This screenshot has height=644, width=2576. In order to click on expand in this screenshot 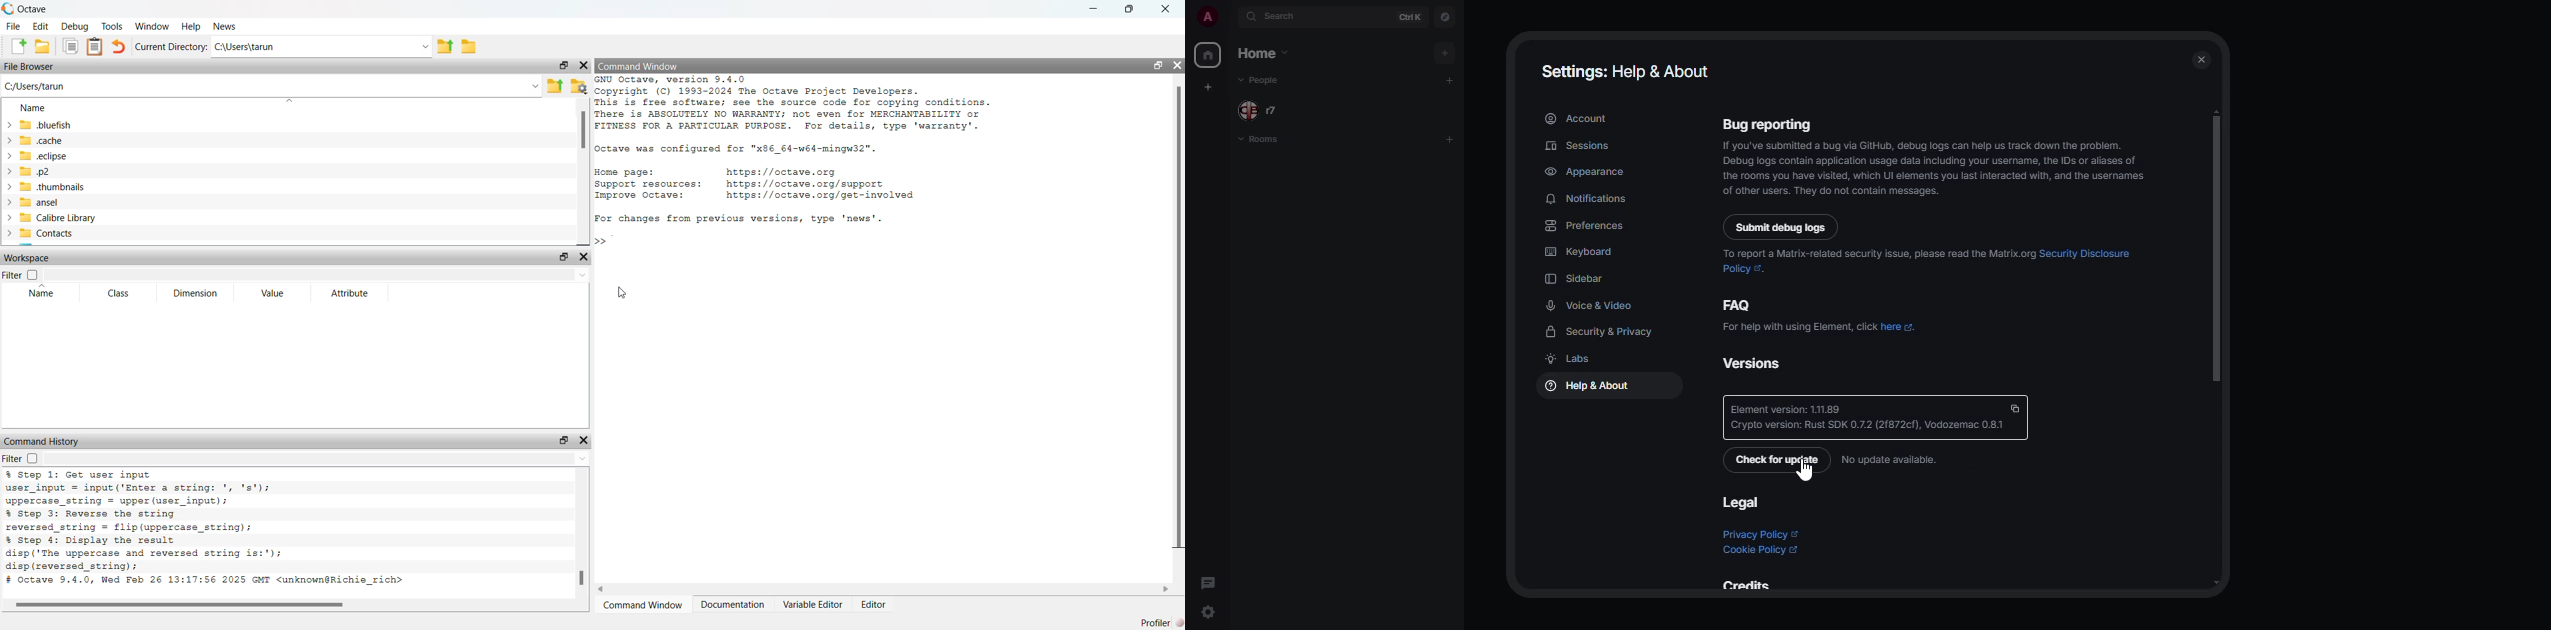, I will do `click(1233, 16)`.